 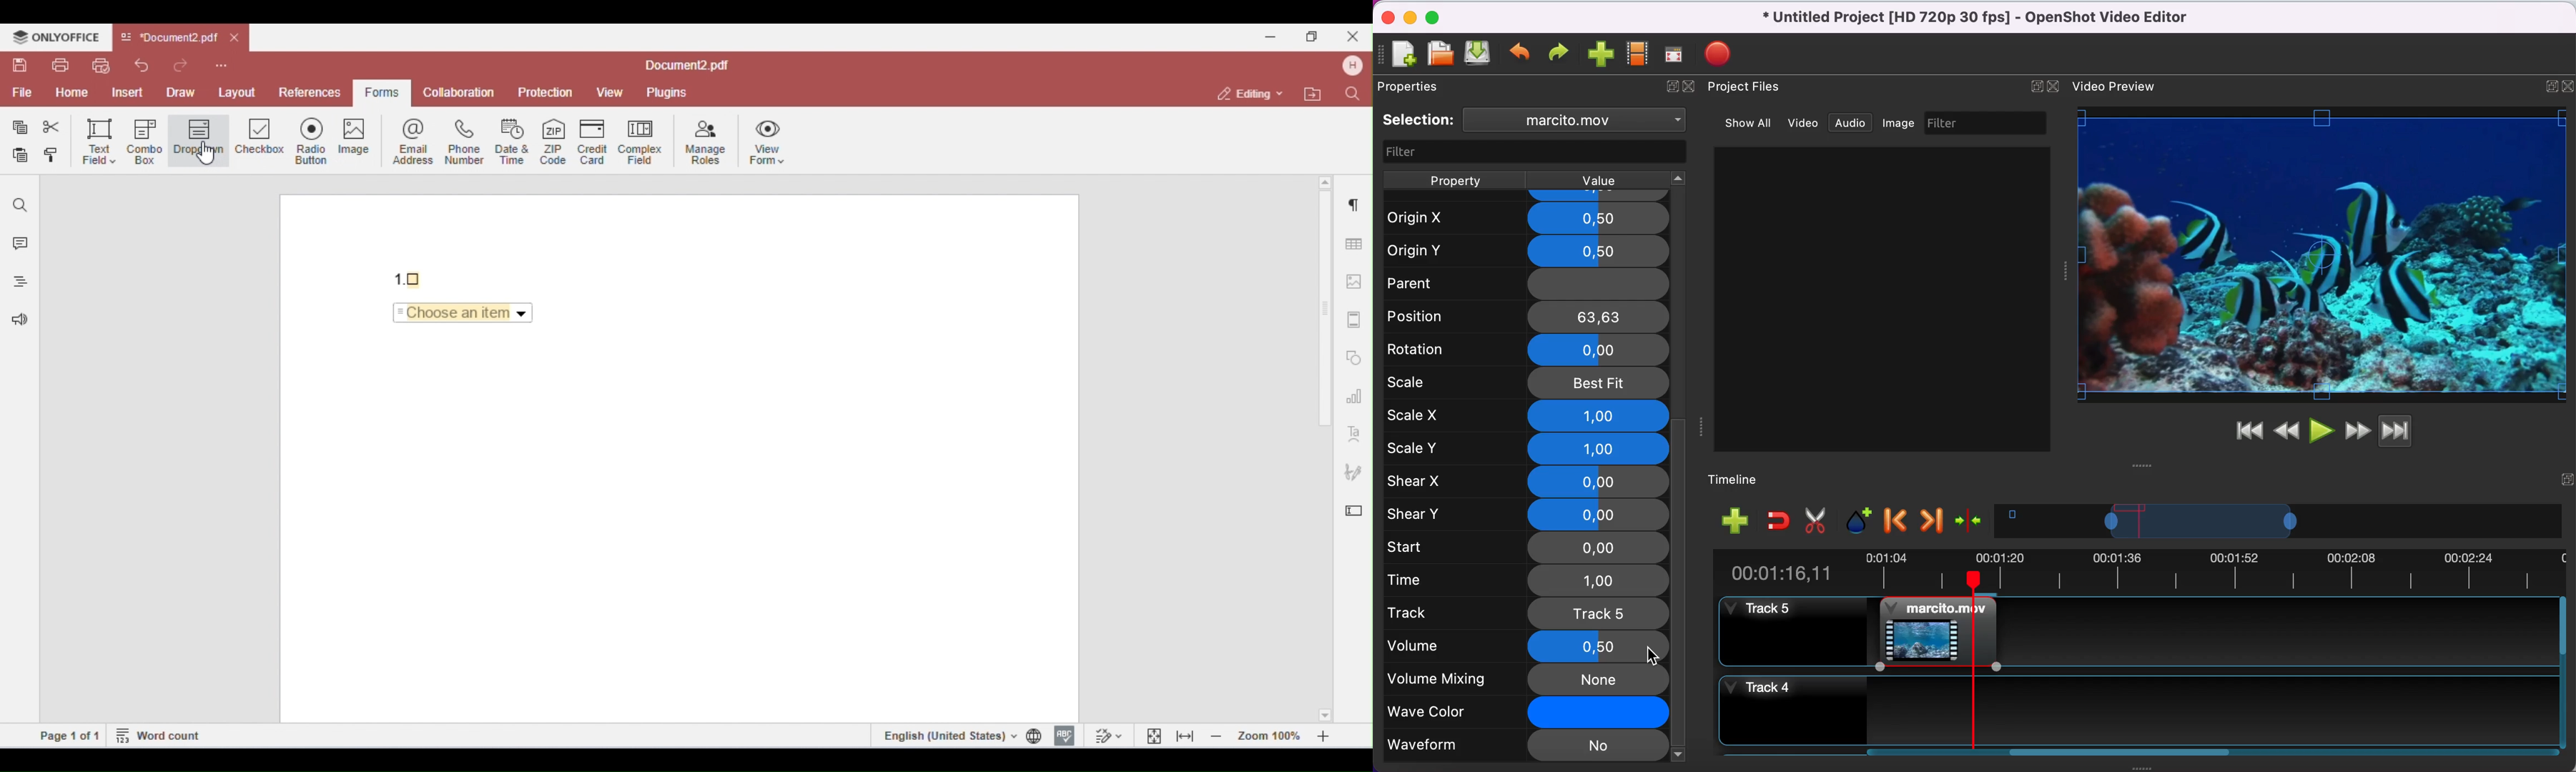 What do you see at coordinates (1932, 628) in the screenshot?
I see `video clip` at bounding box center [1932, 628].